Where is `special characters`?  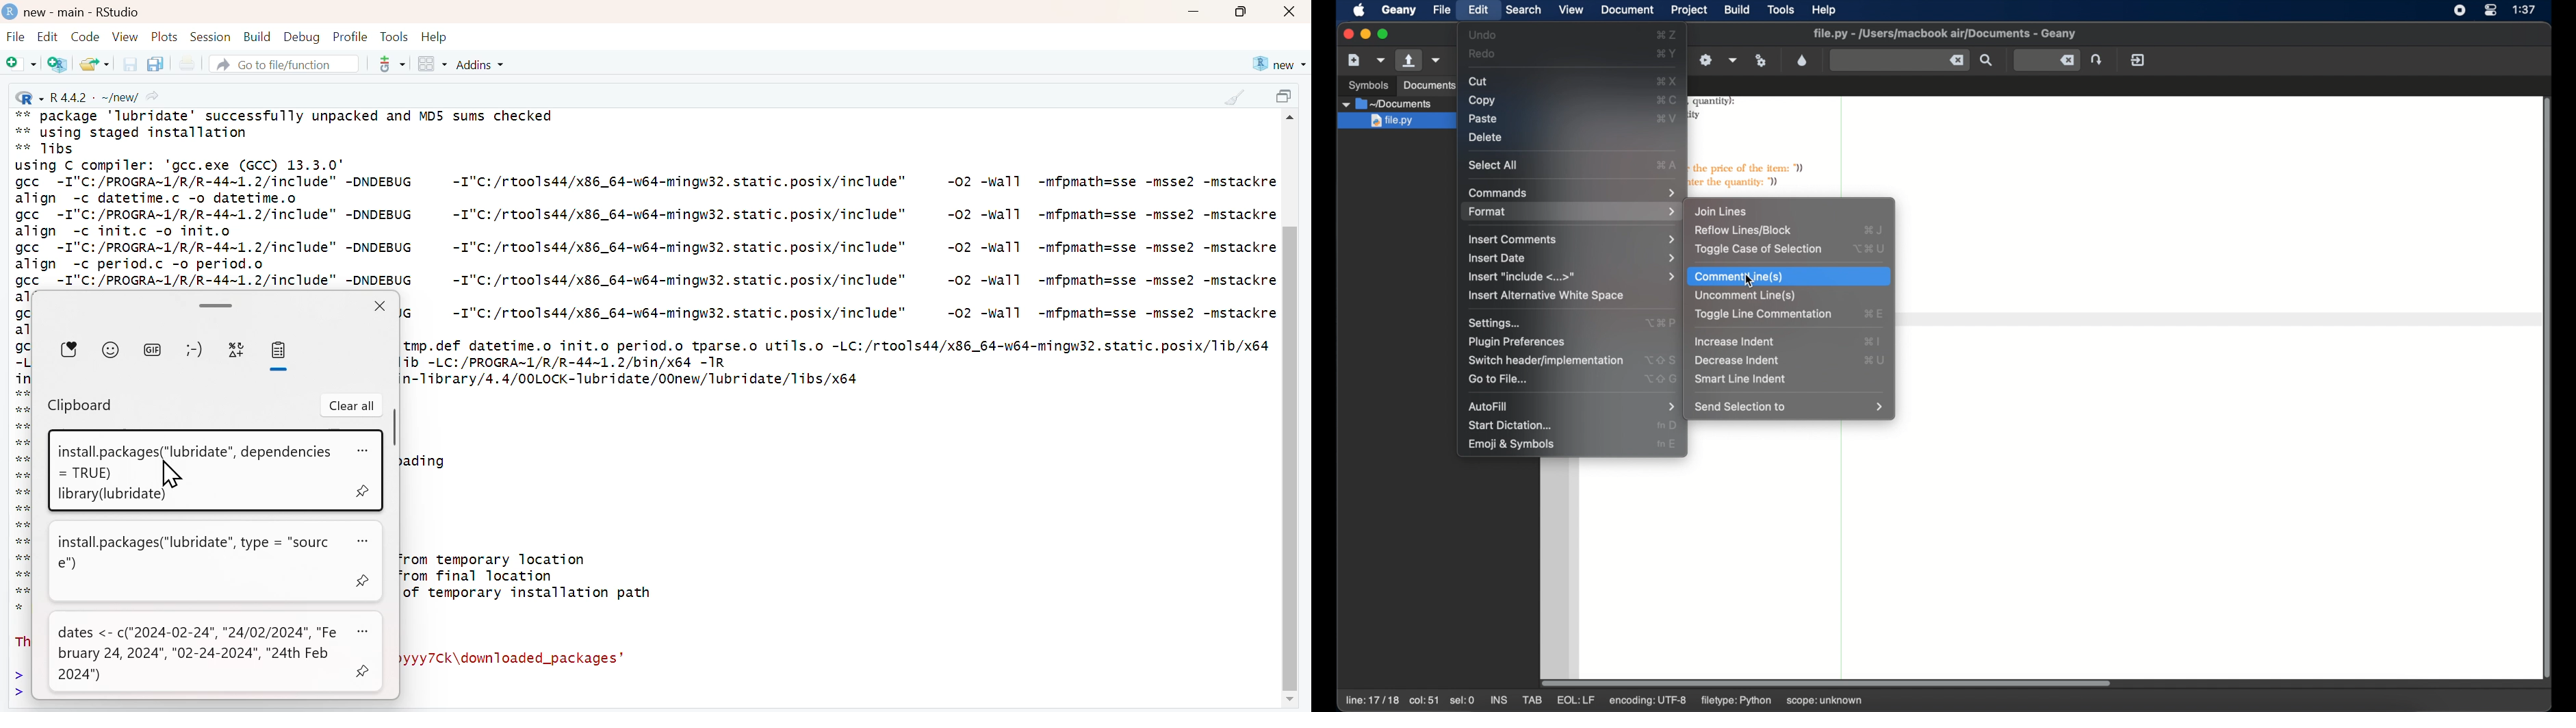 special characters is located at coordinates (237, 351).